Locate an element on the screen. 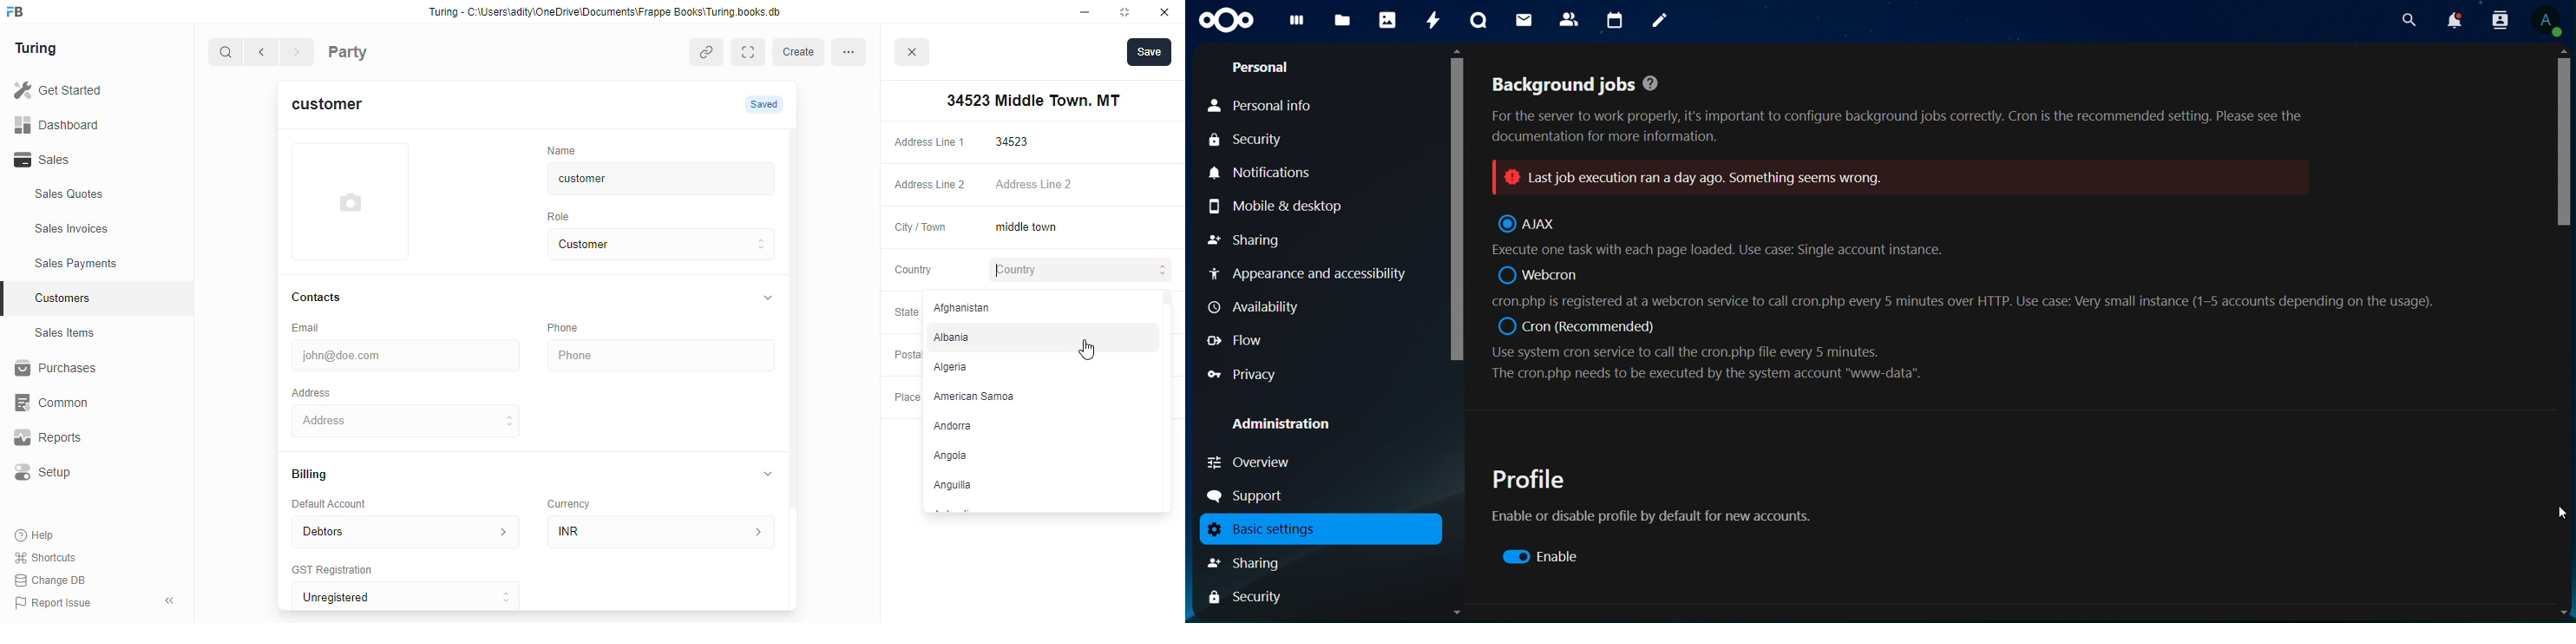 This screenshot has width=2576, height=644. go back is located at coordinates (265, 53).